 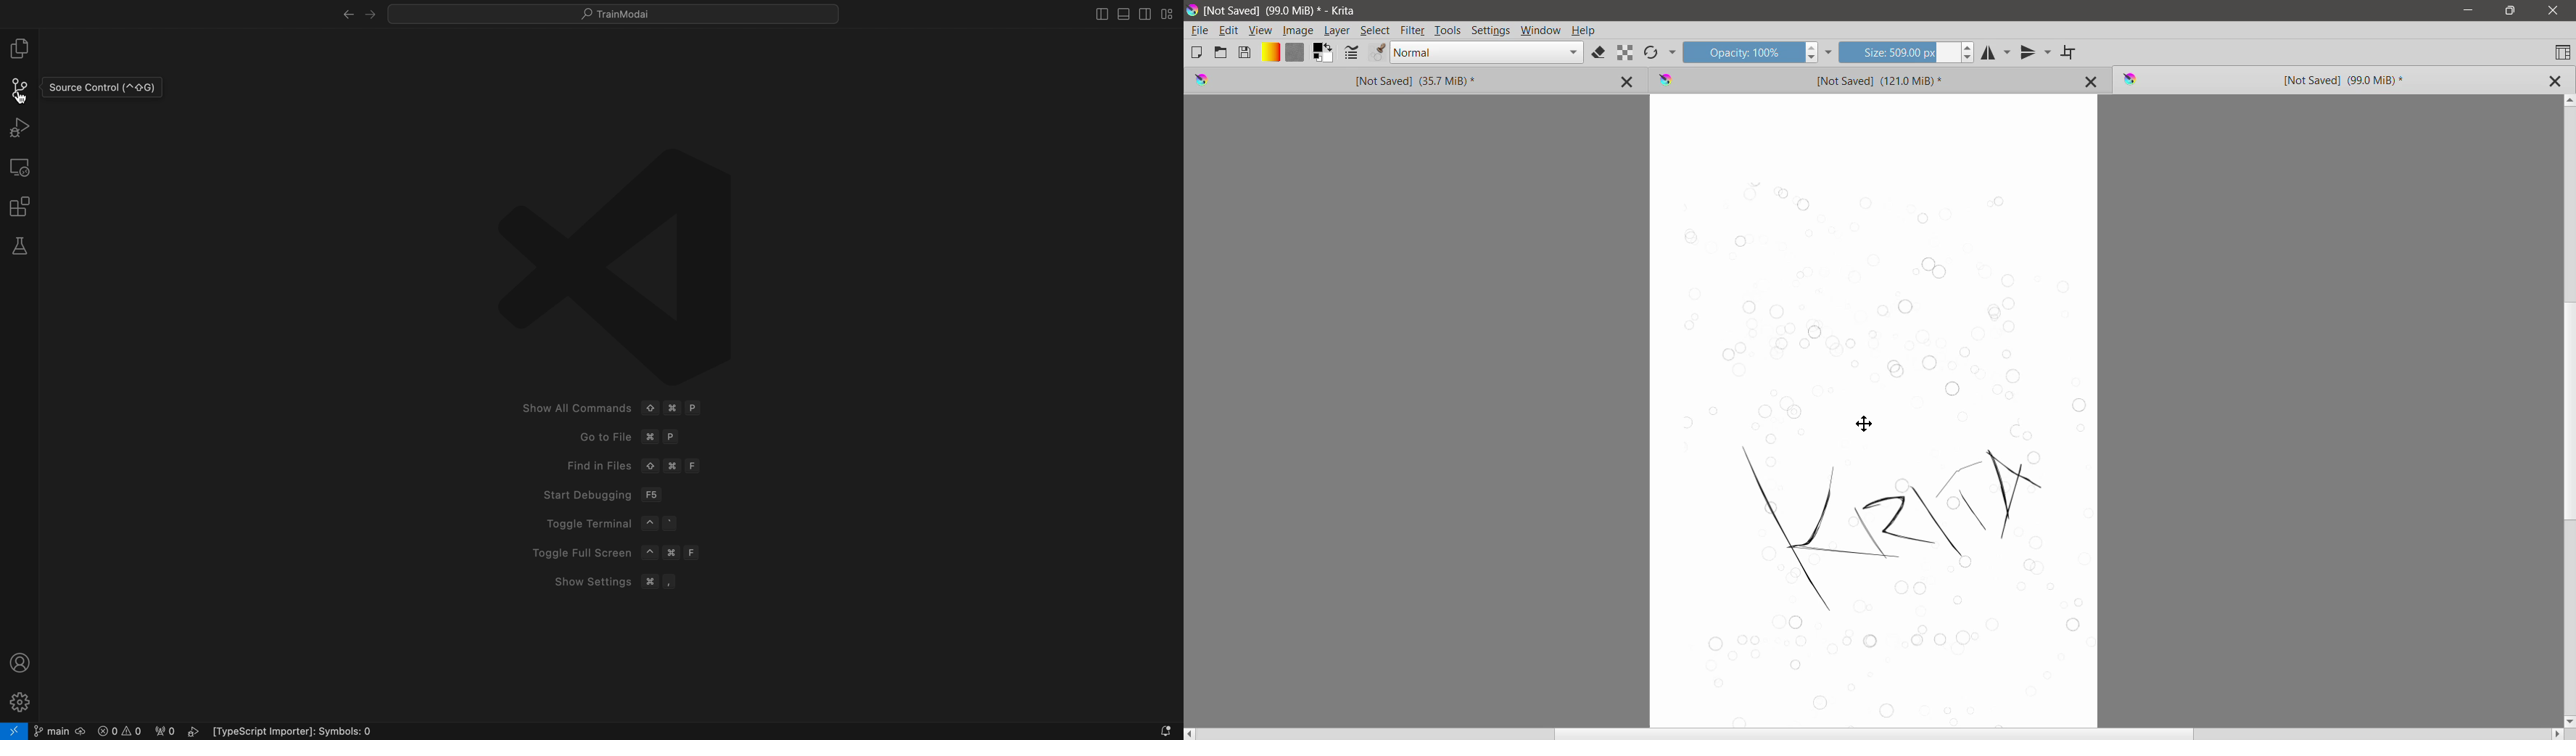 I want to click on Close Tab, so click(x=1629, y=81).